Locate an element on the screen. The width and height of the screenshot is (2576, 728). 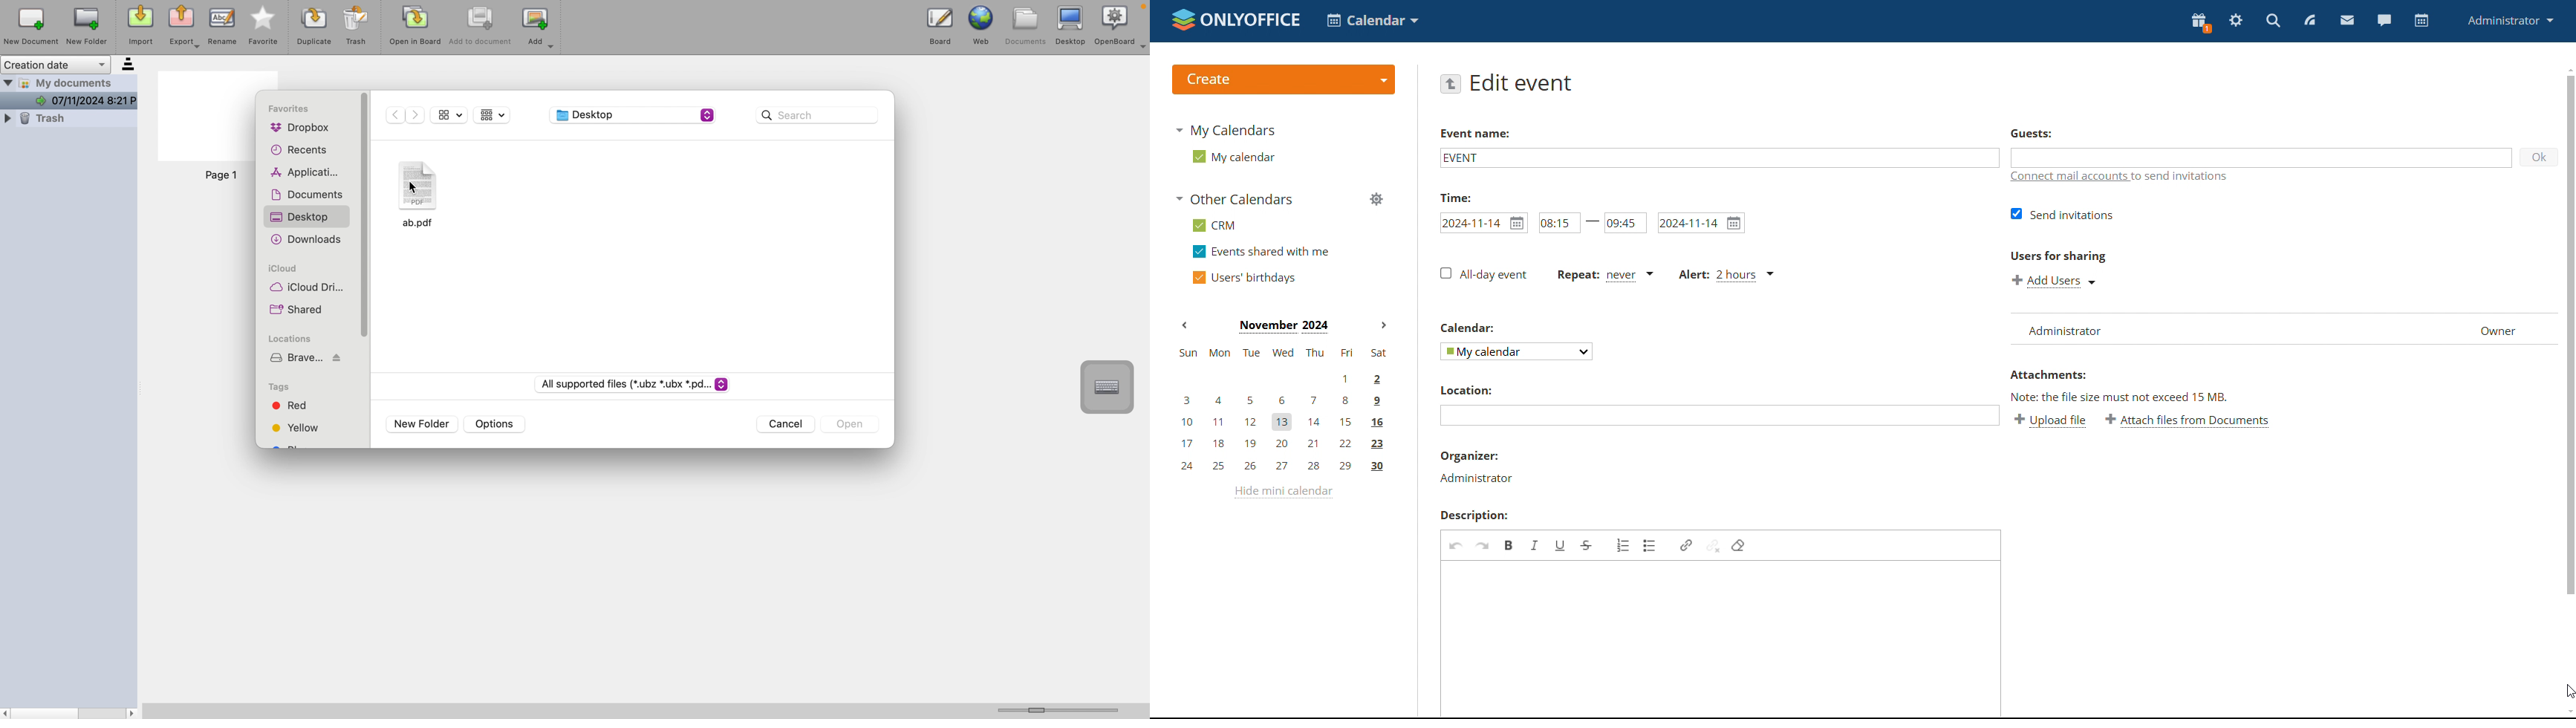
import is located at coordinates (139, 25).